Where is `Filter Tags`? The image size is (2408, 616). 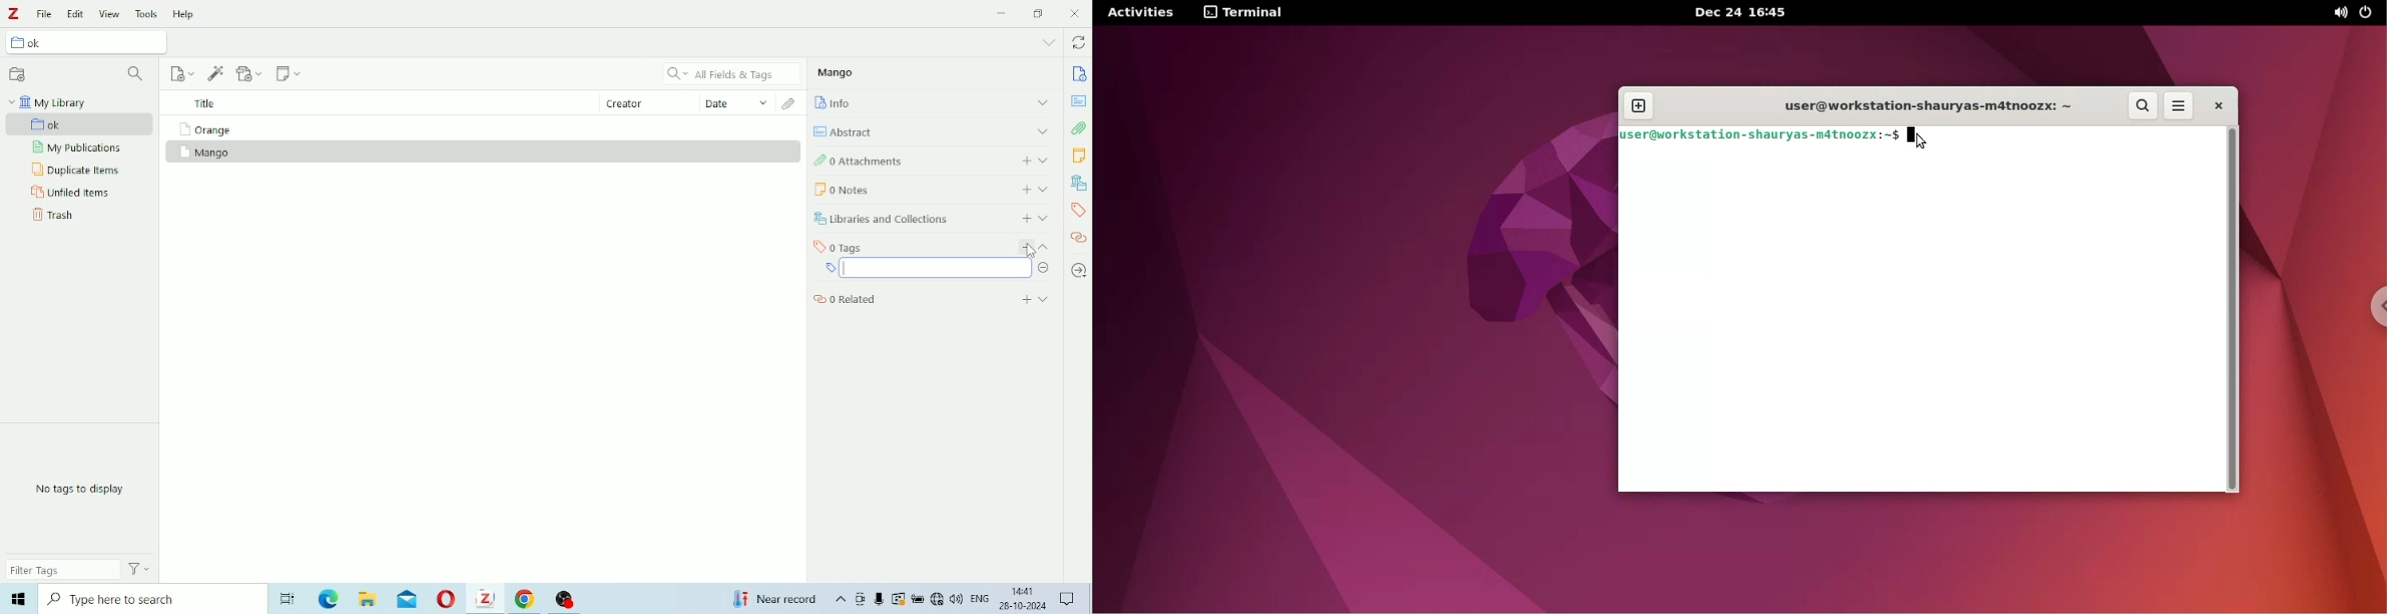 Filter Tags is located at coordinates (59, 570).